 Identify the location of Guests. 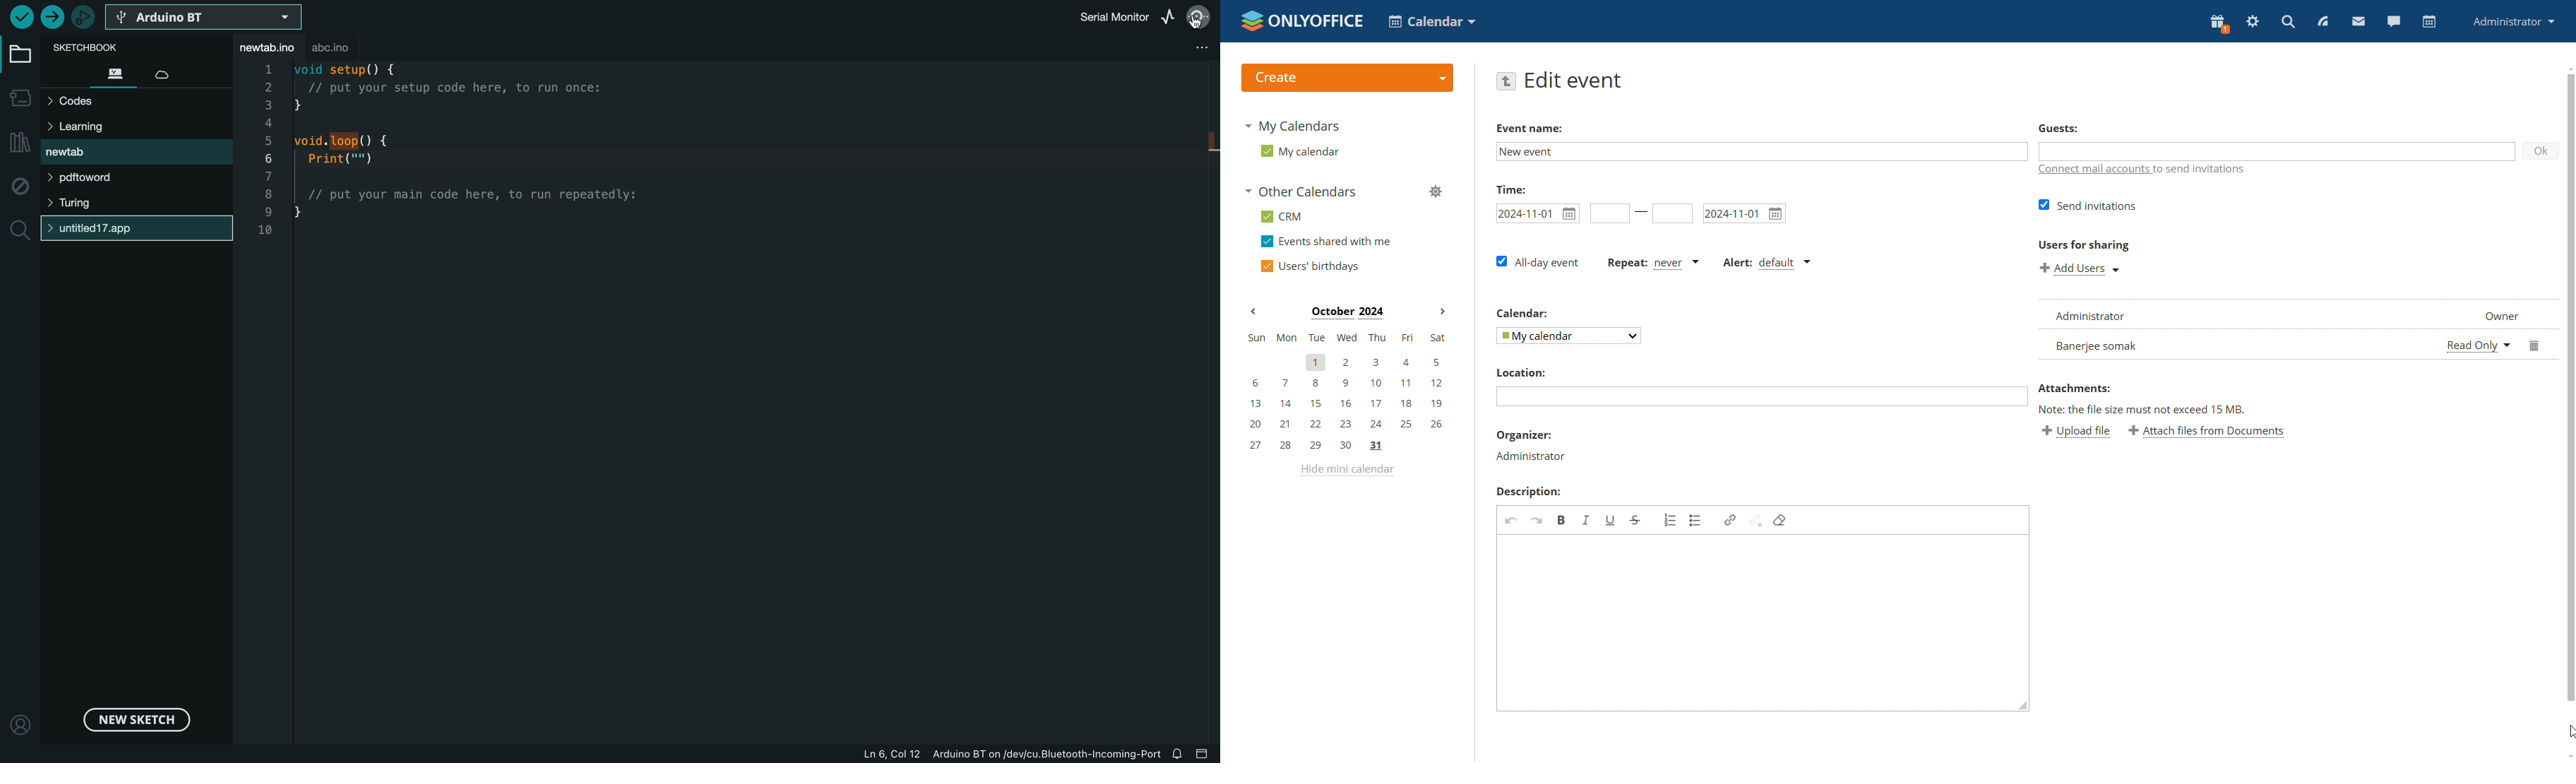
(2058, 130).